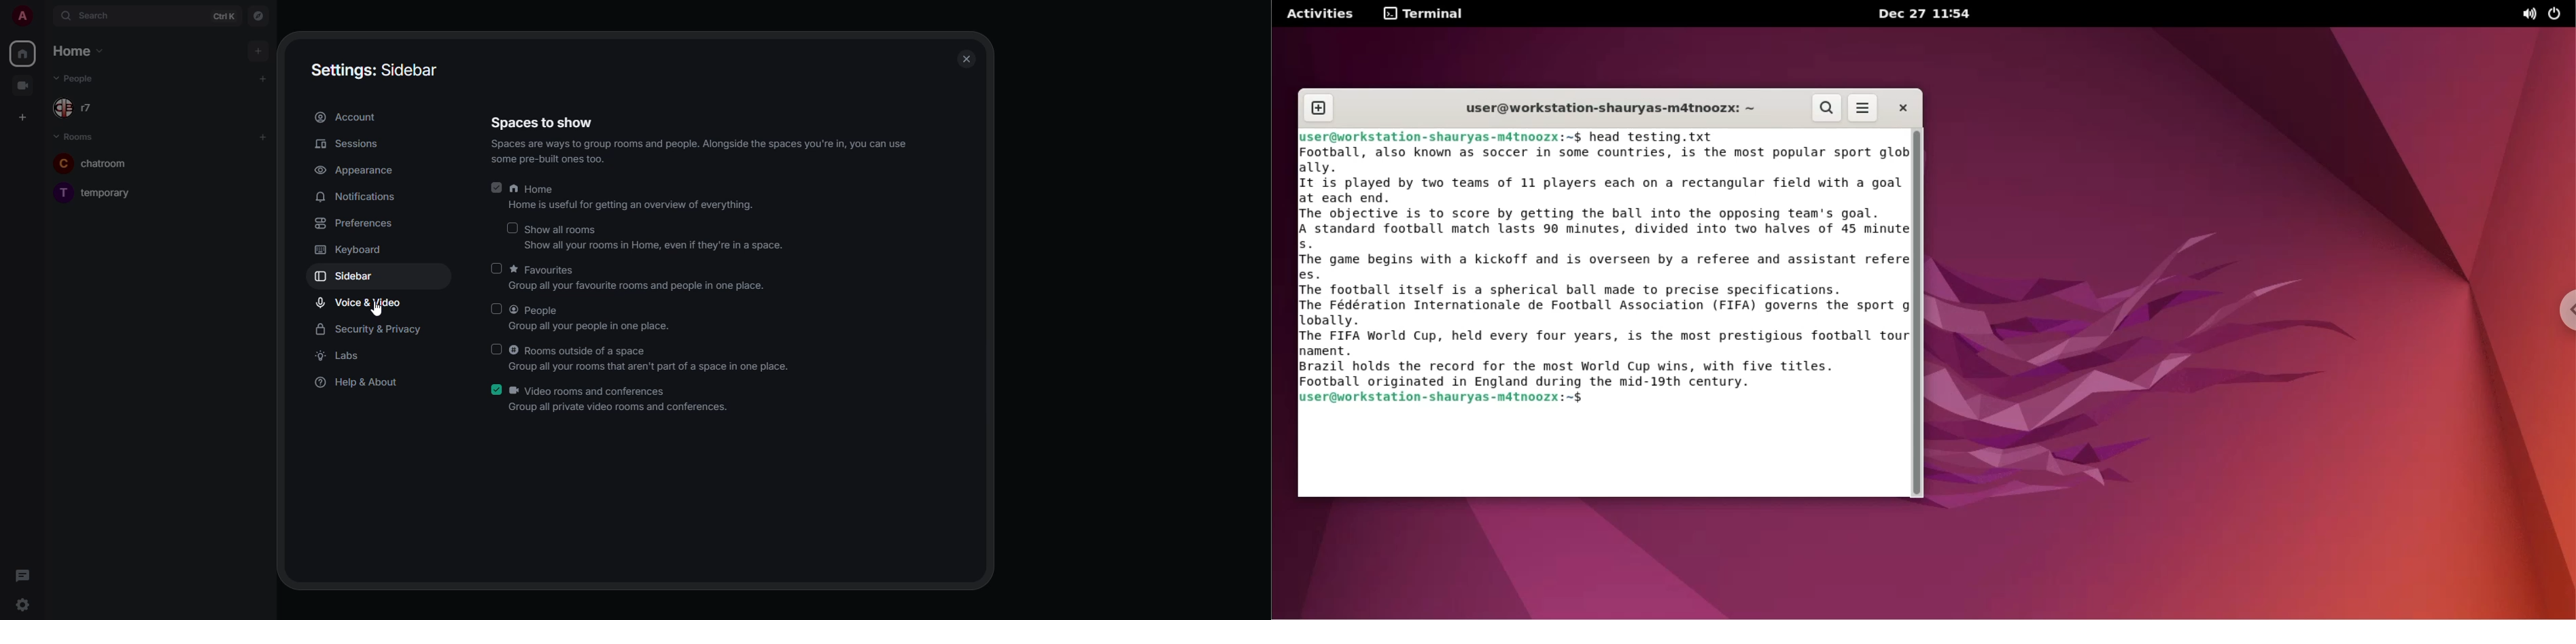 This screenshot has width=2576, height=644. I want to click on account, so click(346, 118).